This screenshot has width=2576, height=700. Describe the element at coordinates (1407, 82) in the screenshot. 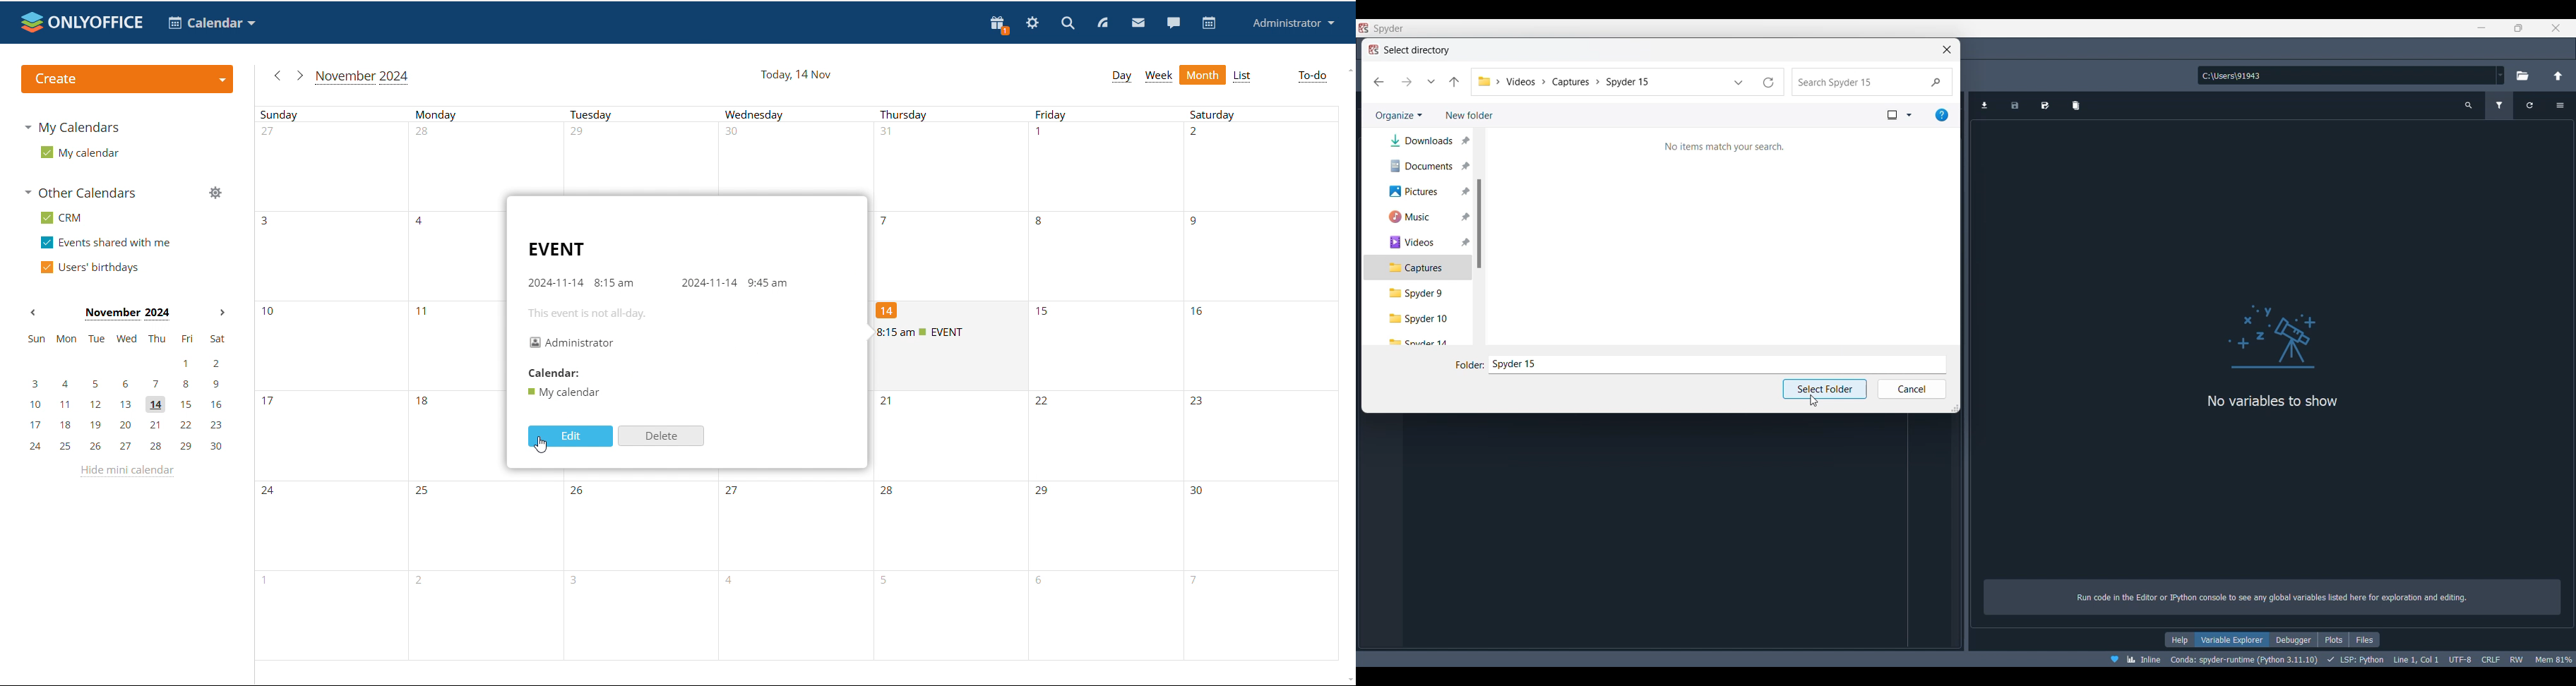

I see `Go forward` at that location.